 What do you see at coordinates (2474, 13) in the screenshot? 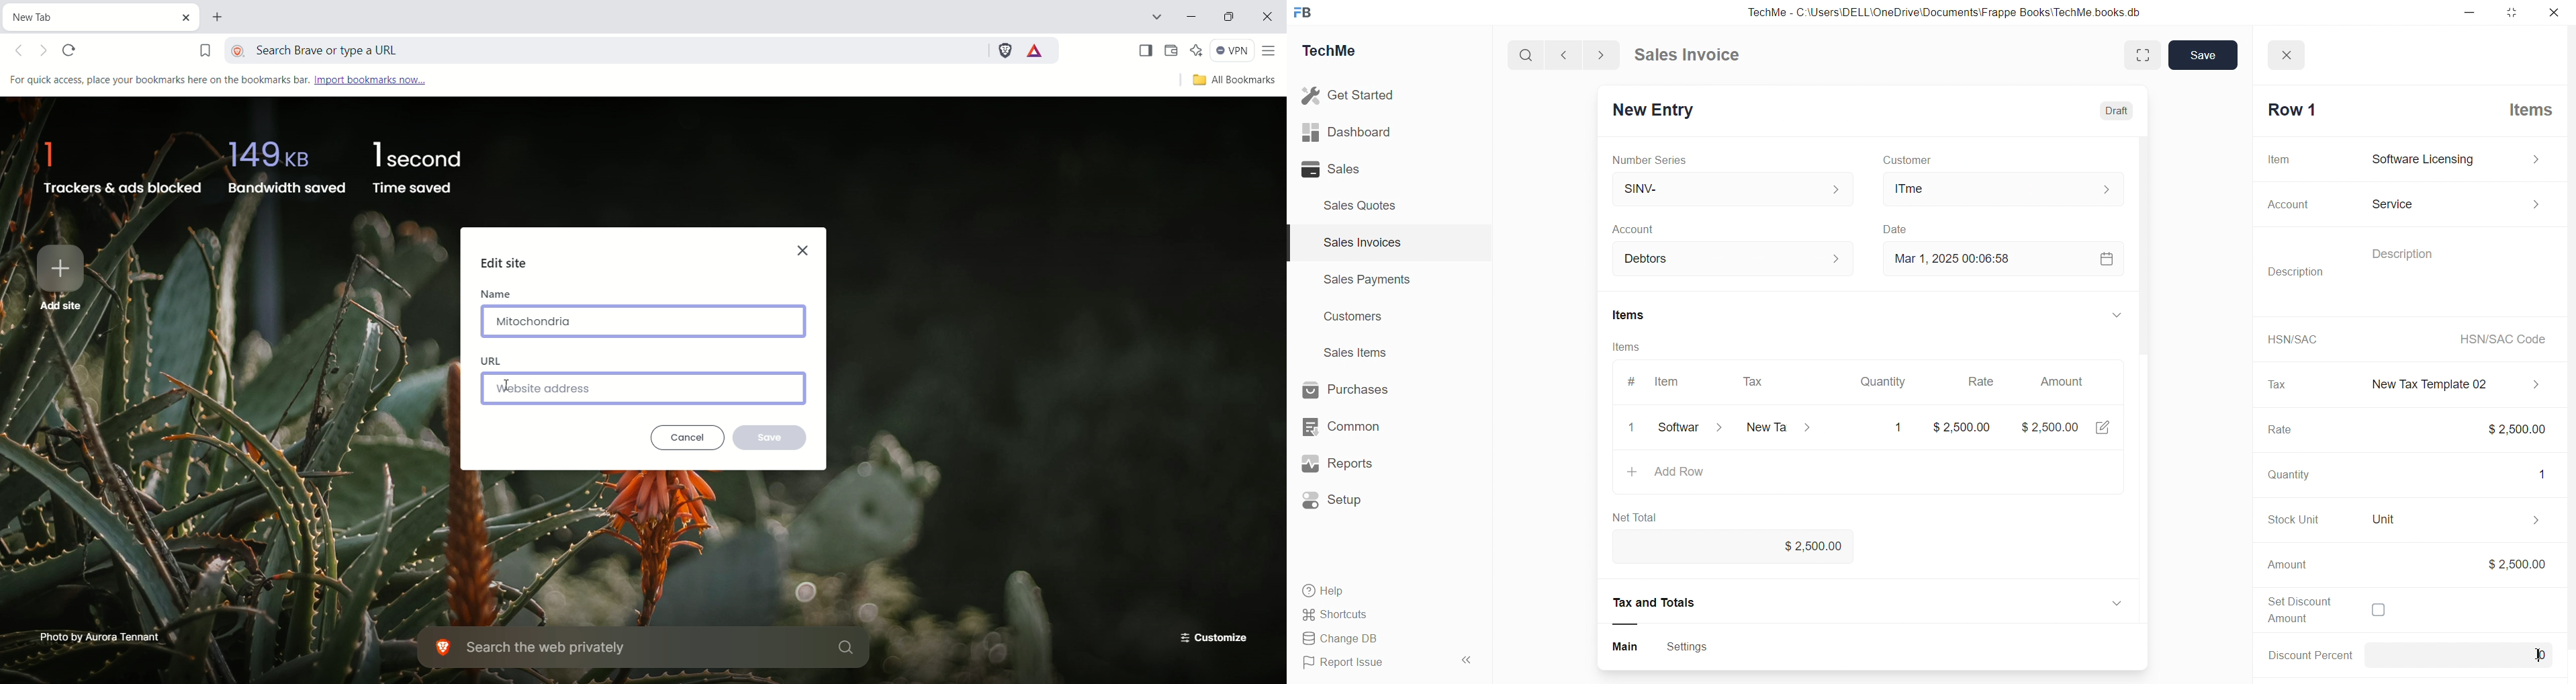
I see `Minimize` at bounding box center [2474, 13].